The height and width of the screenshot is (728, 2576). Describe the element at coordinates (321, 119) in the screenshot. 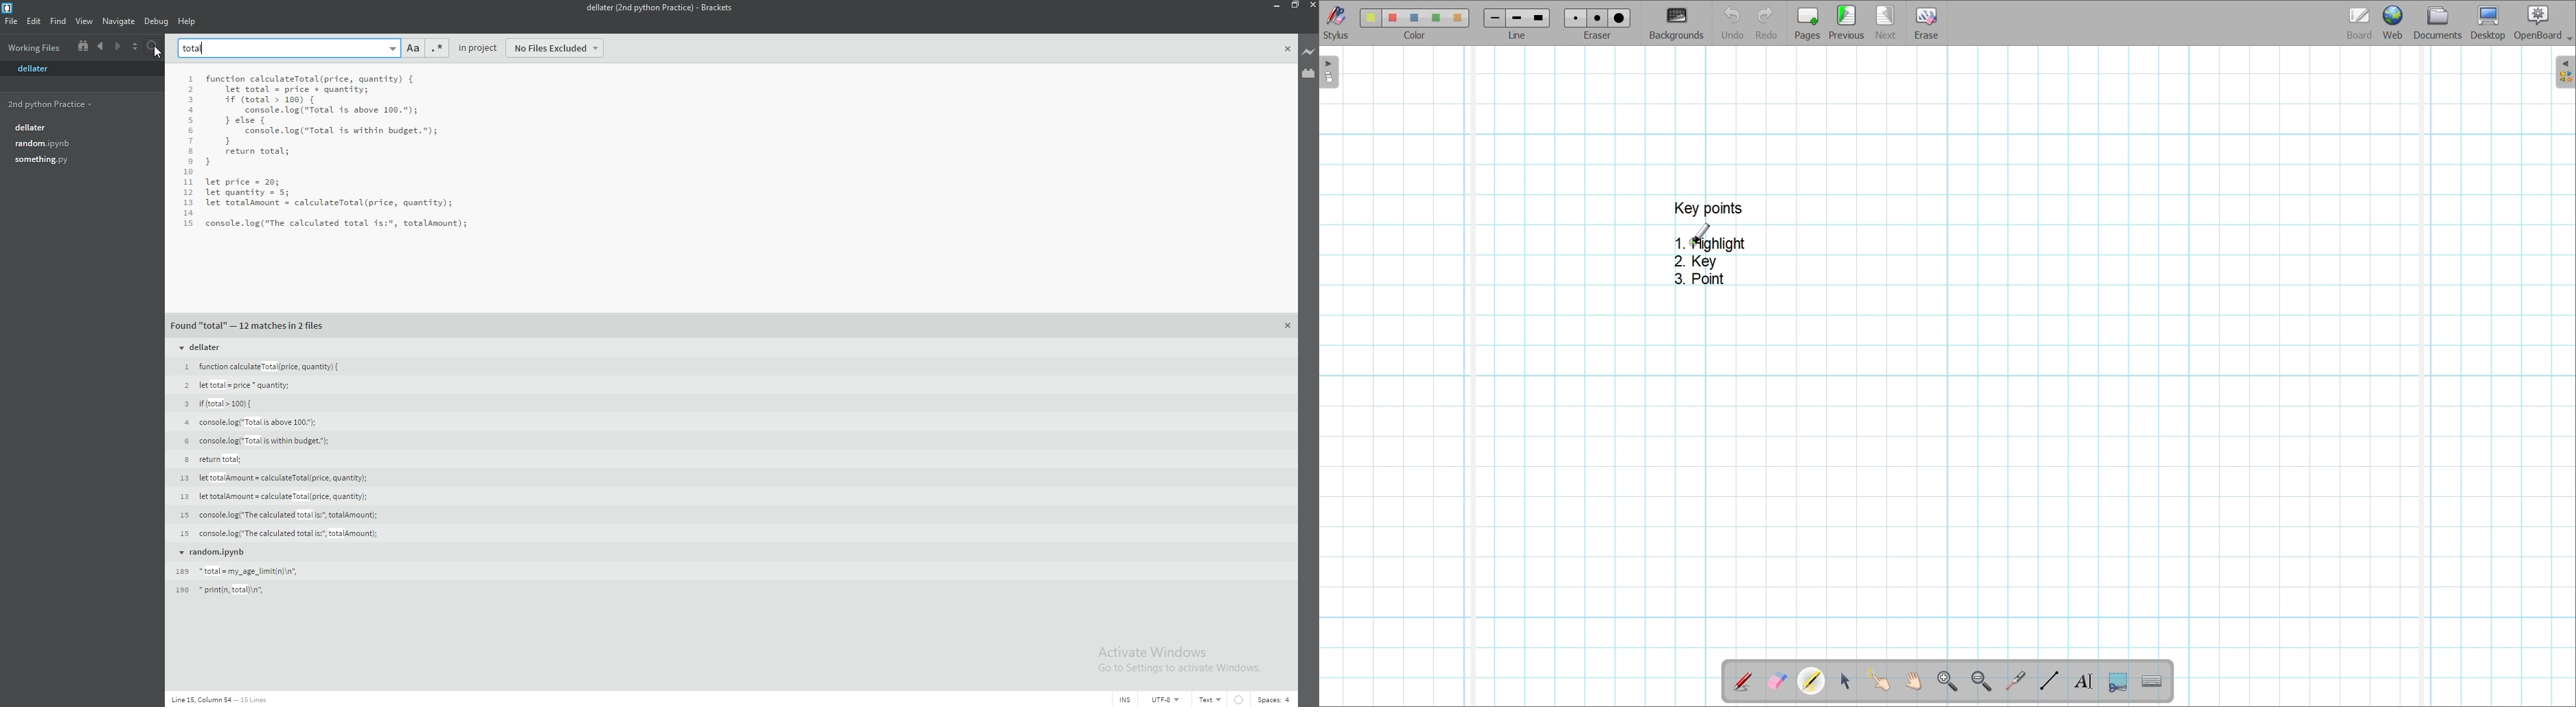

I see `function calculateTotal(price, quantity) { let total = price * quantity; if (total > 100) {console. log("Total is above 100.");} else {  console. log ("Total is within budget."); } return total;}` at that location.